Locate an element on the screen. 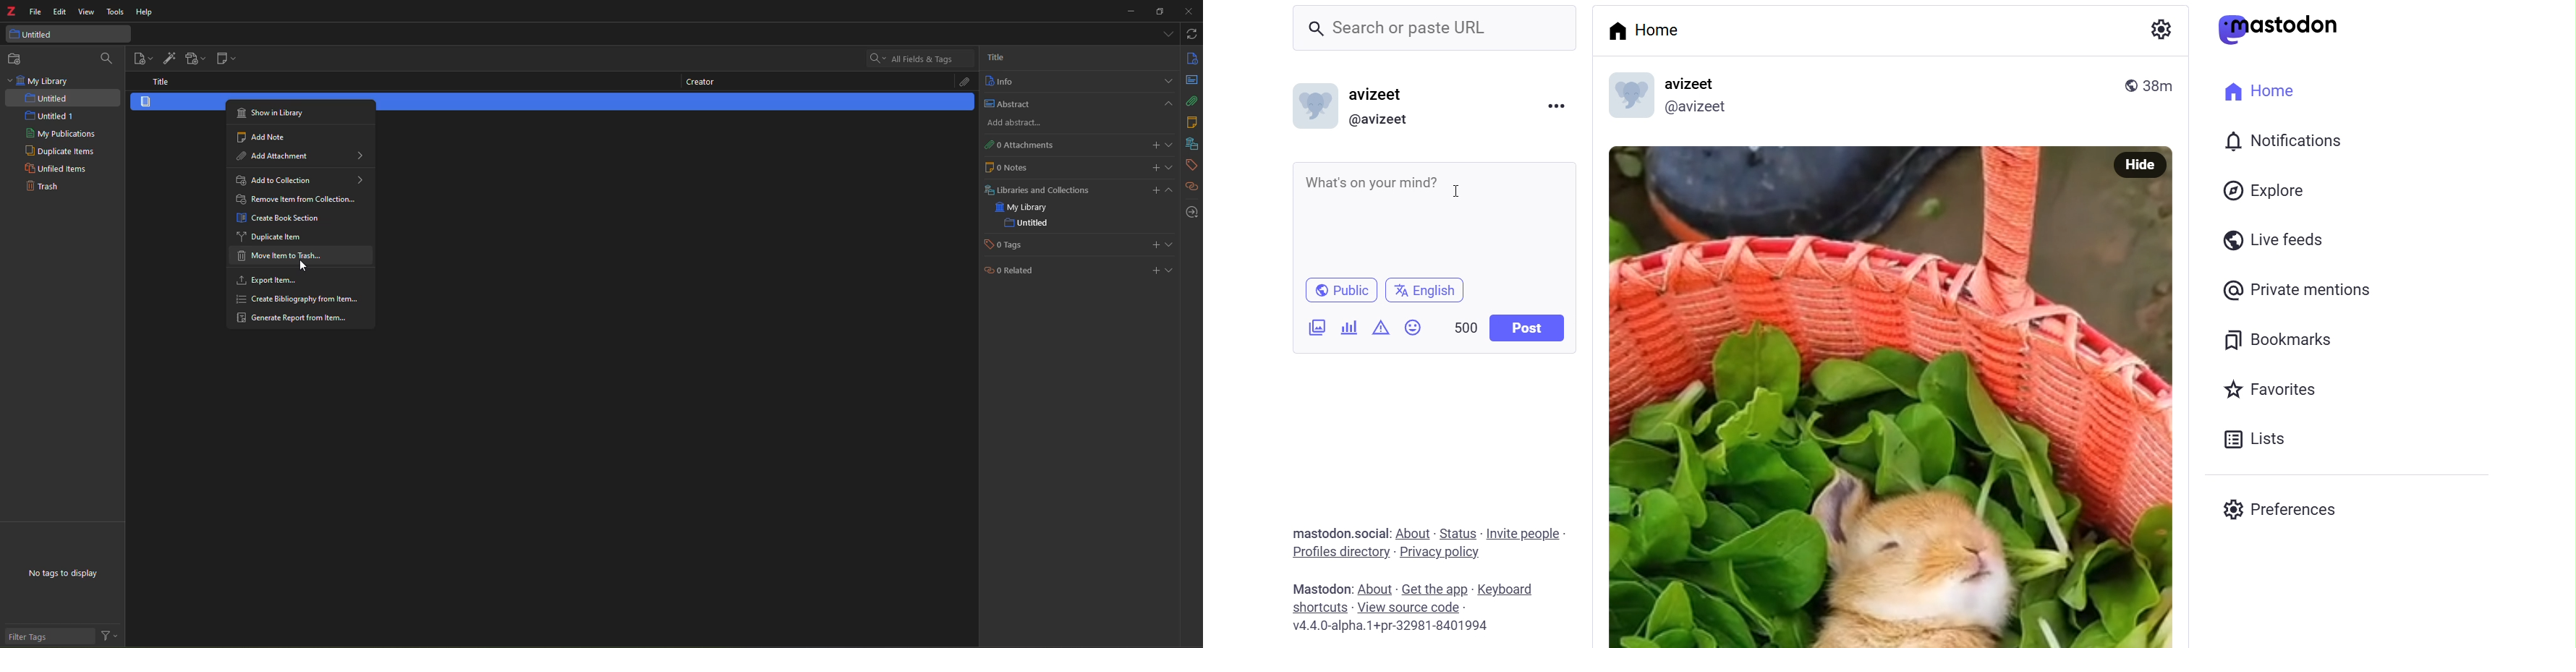 This screenshot has width=2576, height=672. syc is located at coordinates (1192, 34).